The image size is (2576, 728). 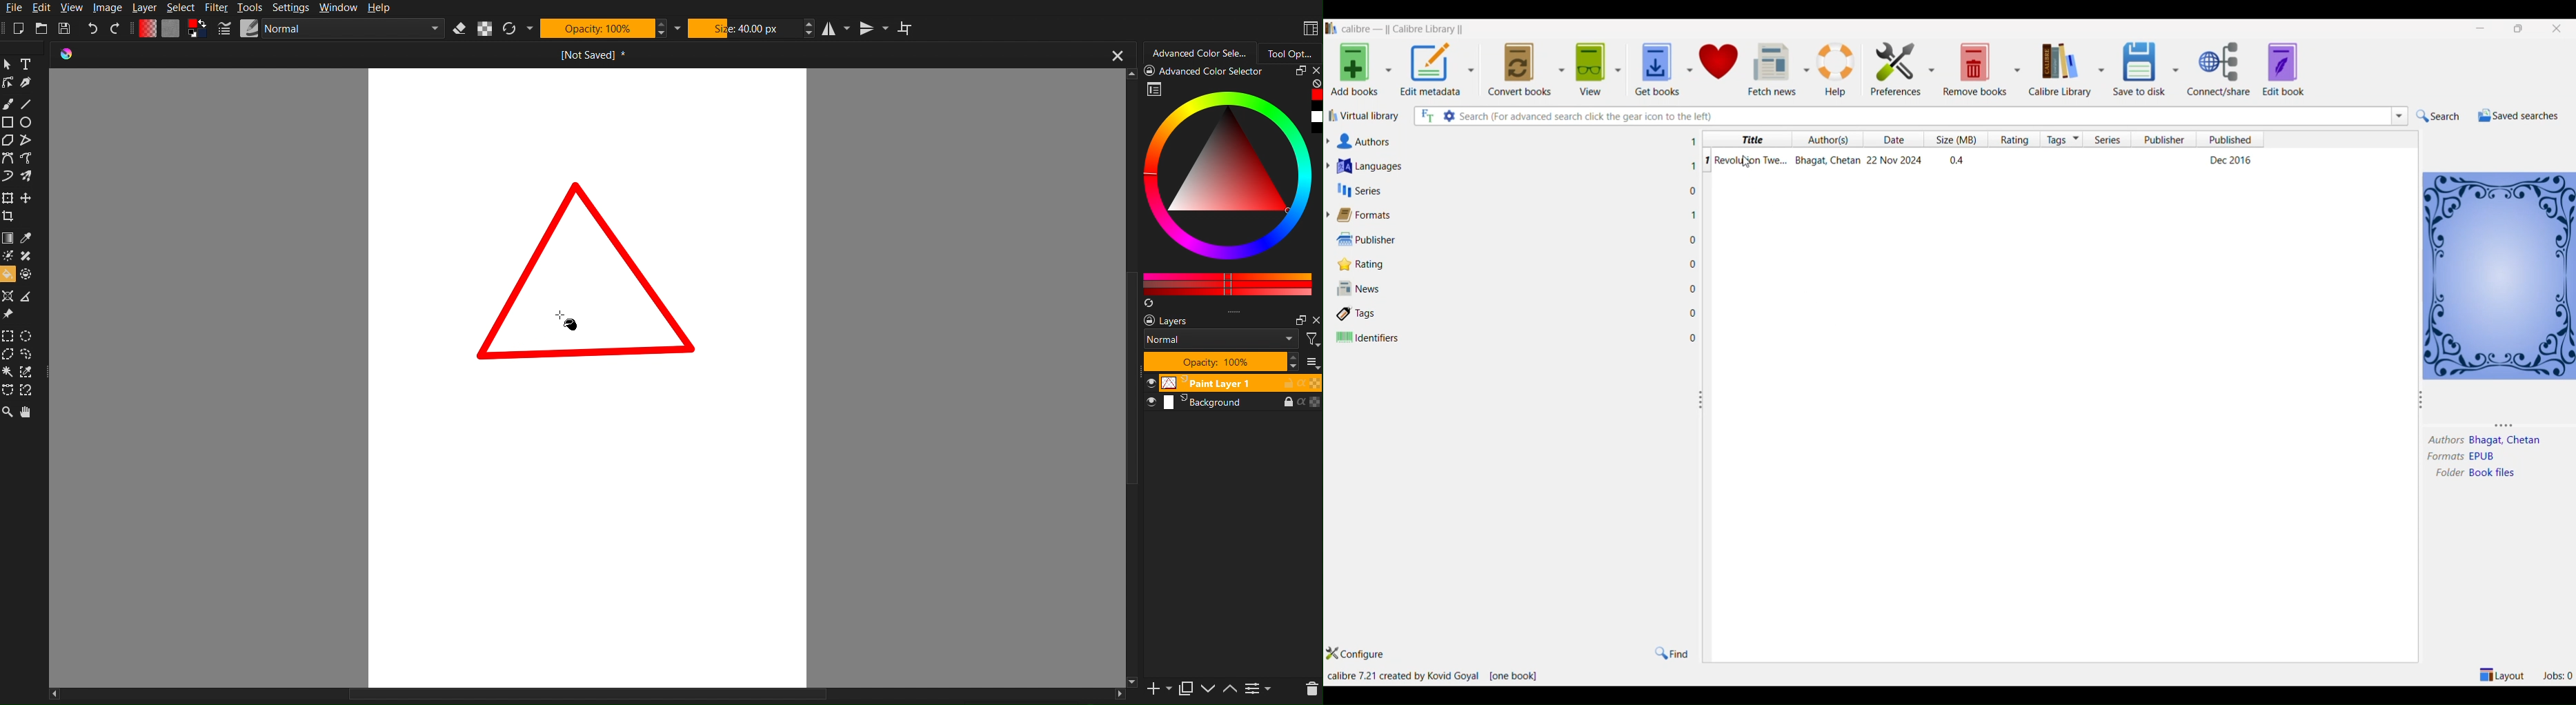 I want to click on Advanced Color Selector, so click(x=1232, y=189).